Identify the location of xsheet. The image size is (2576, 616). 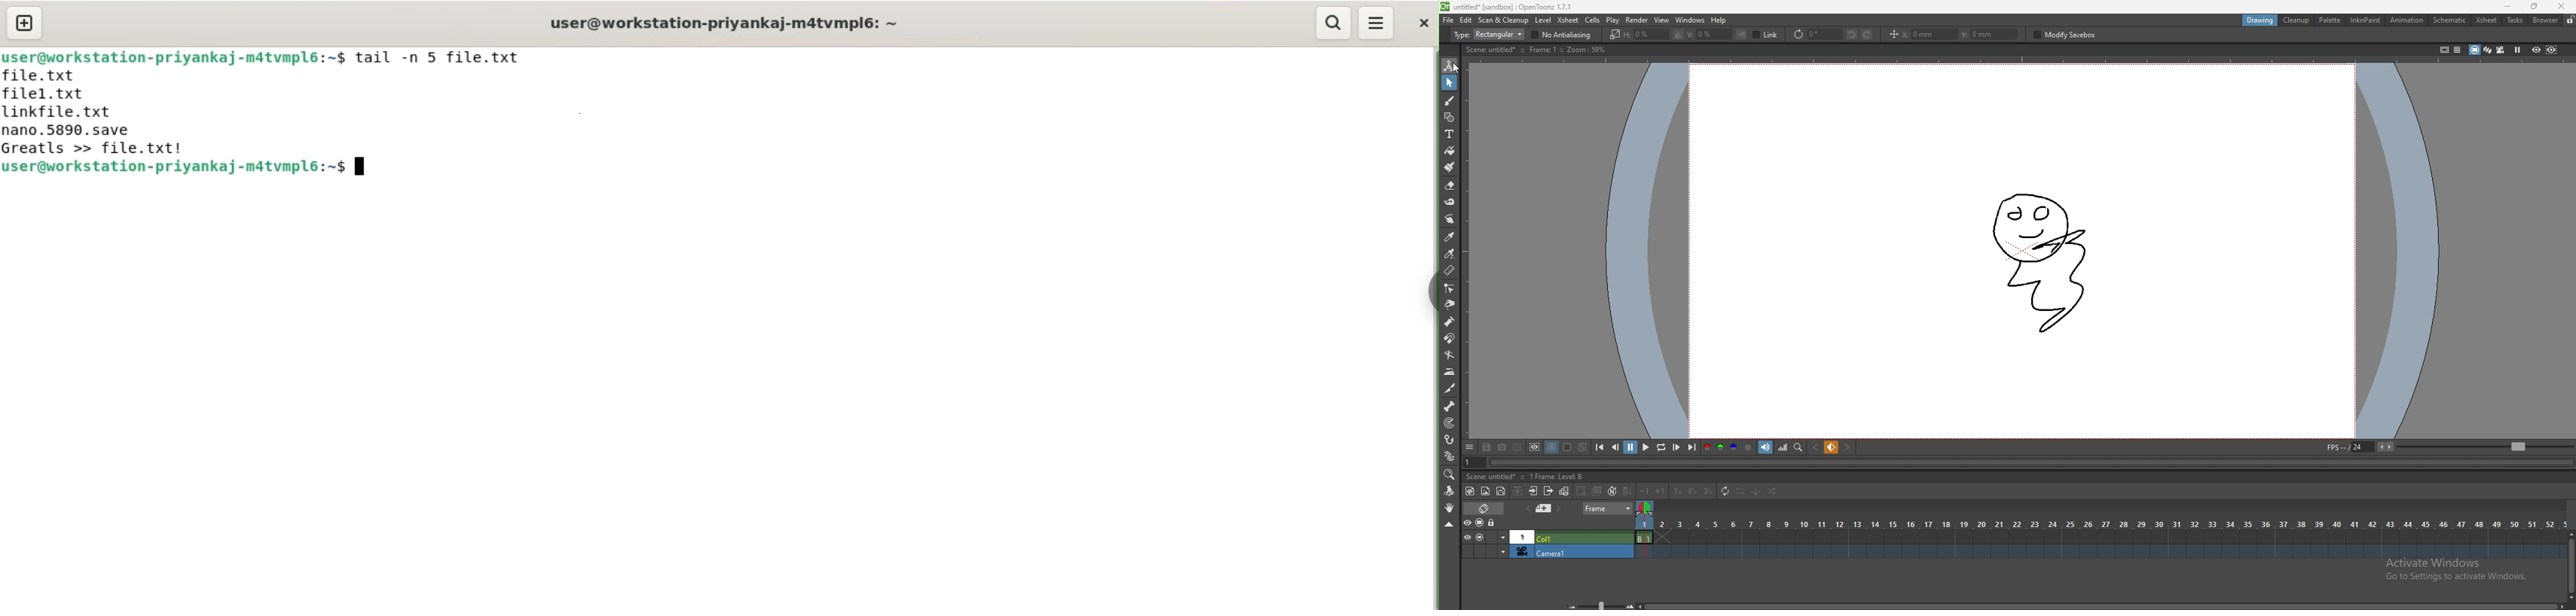
(2488, 20).